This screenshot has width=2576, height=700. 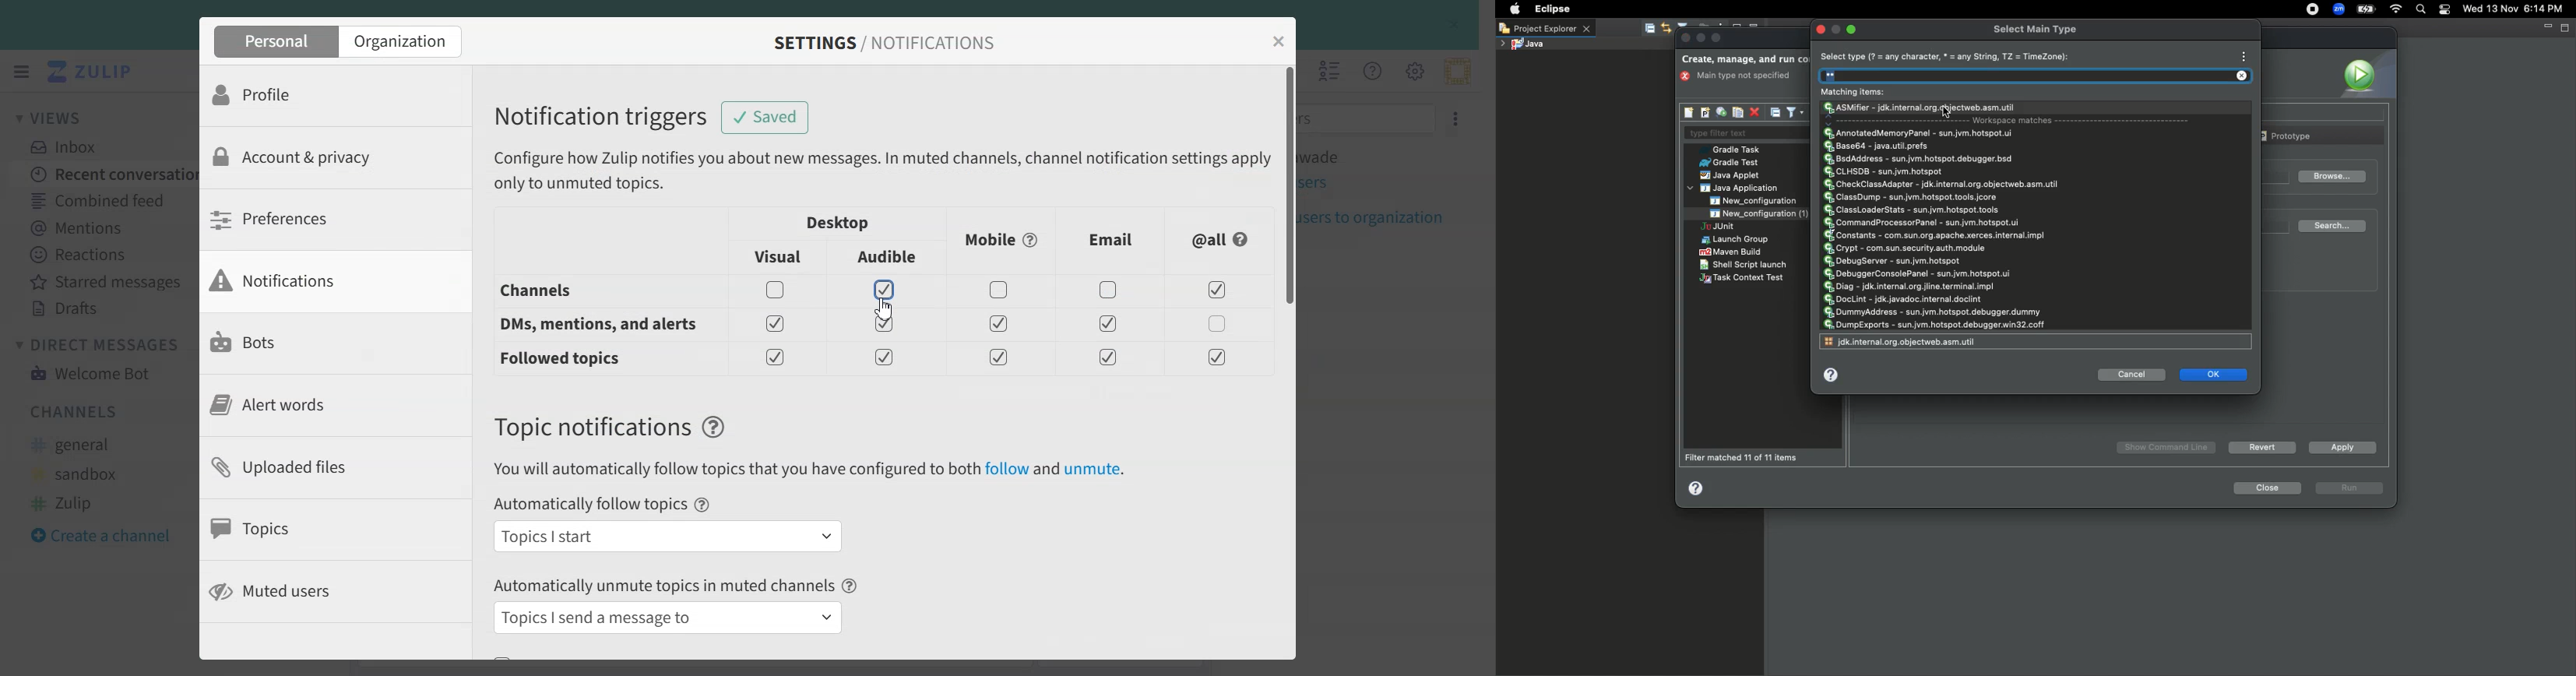 What do you see at coordinates (1880, 146) in the screenshot?
I see `Base64 - java.util.prefs` at bounding box center [1880, 146].